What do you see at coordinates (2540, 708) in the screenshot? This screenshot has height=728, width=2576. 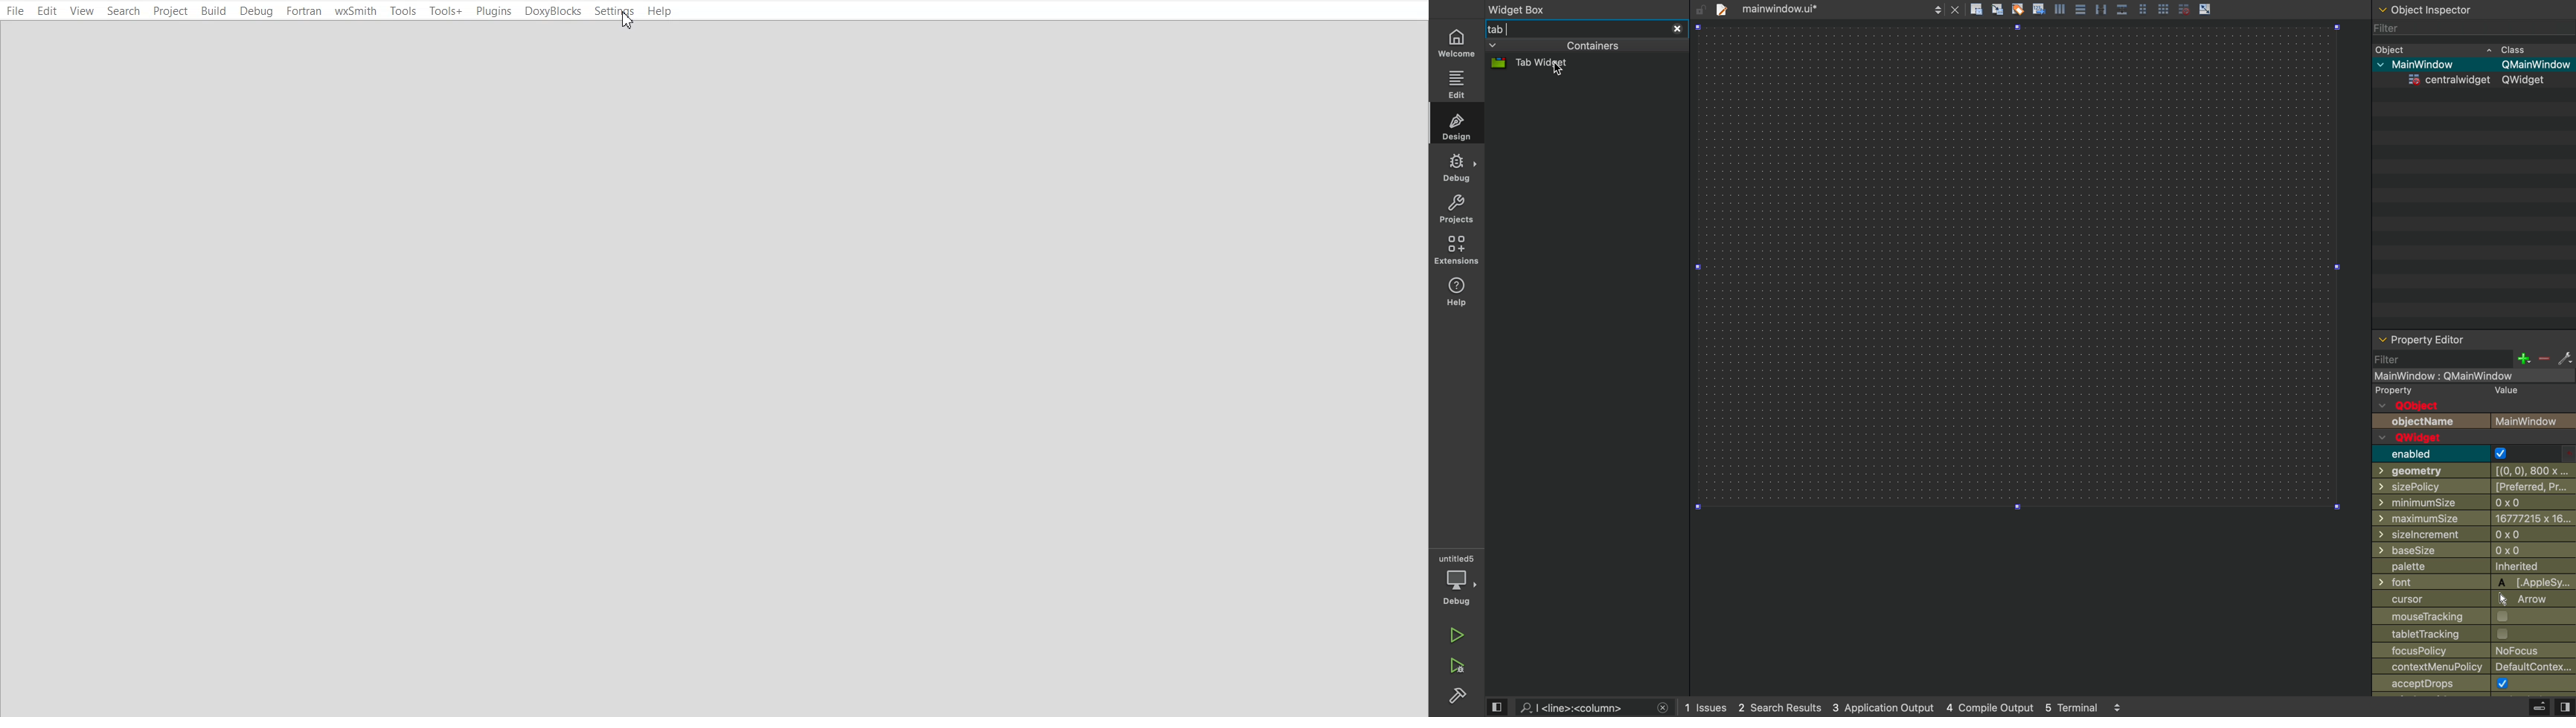 I see `extrude` at bounding box center [2540, 708].